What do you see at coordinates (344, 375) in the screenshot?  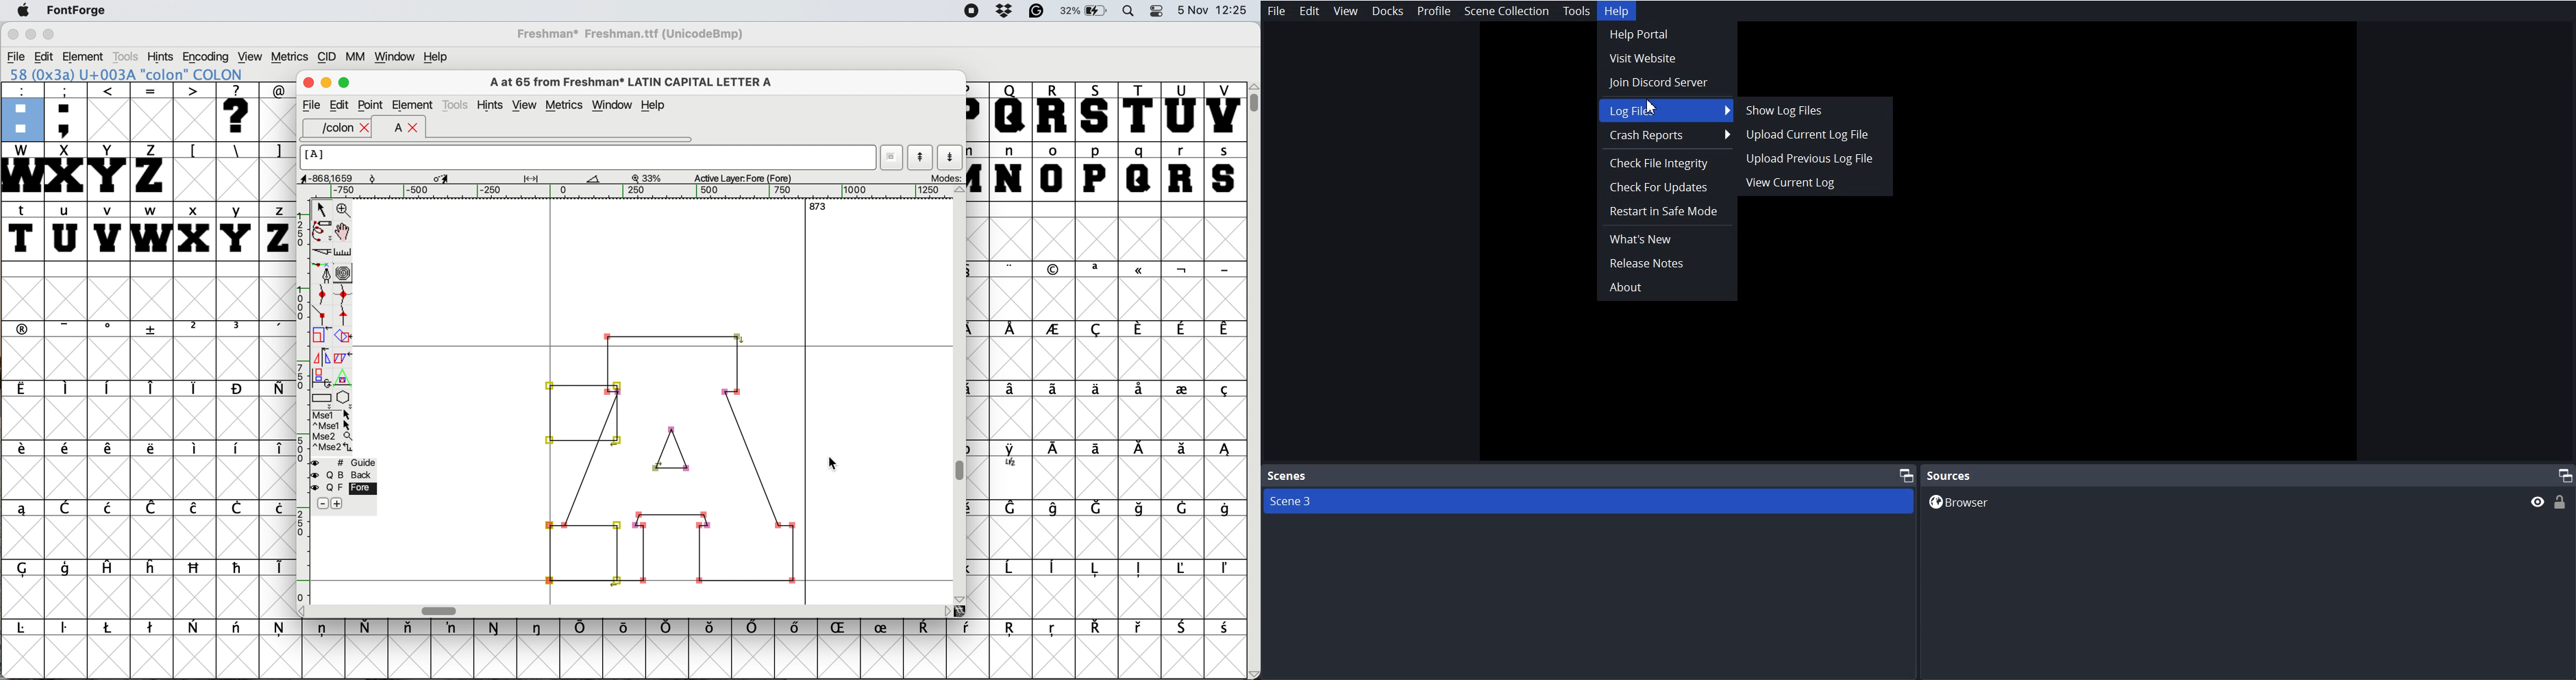 I see `perform a perspective transformation on selection` at bounding box center [344, 375].